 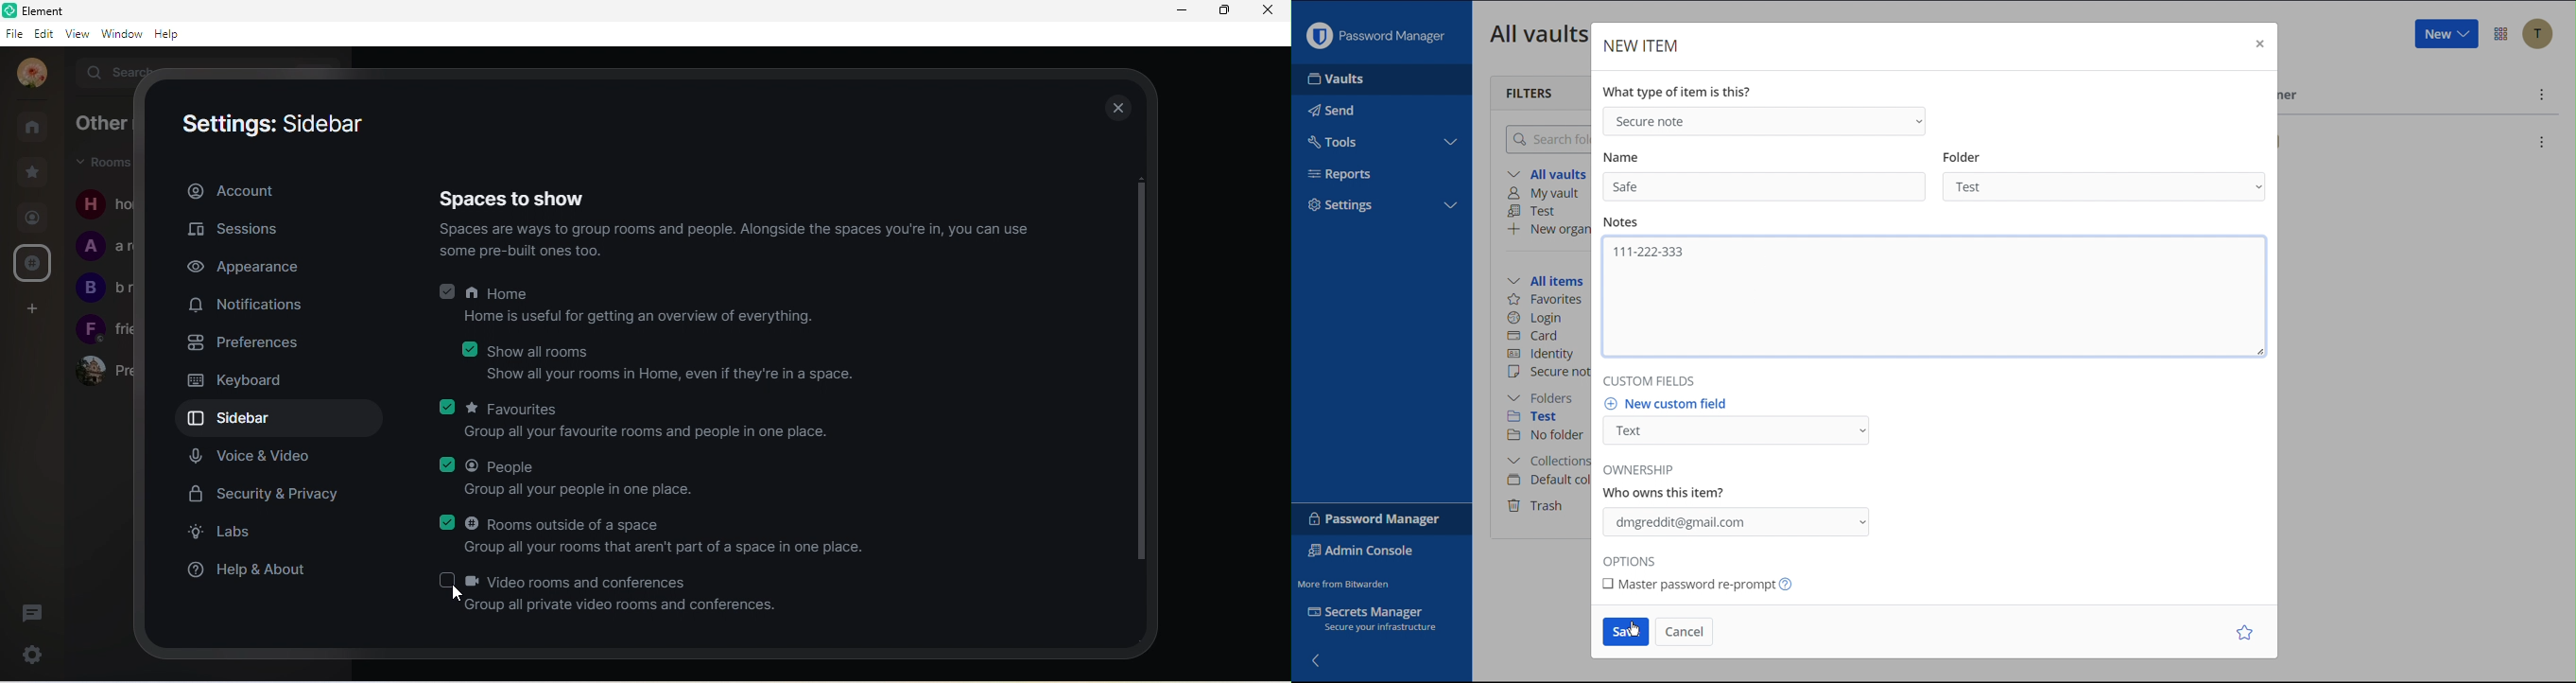 I want to click on Name, so click(x=1621, y=158).